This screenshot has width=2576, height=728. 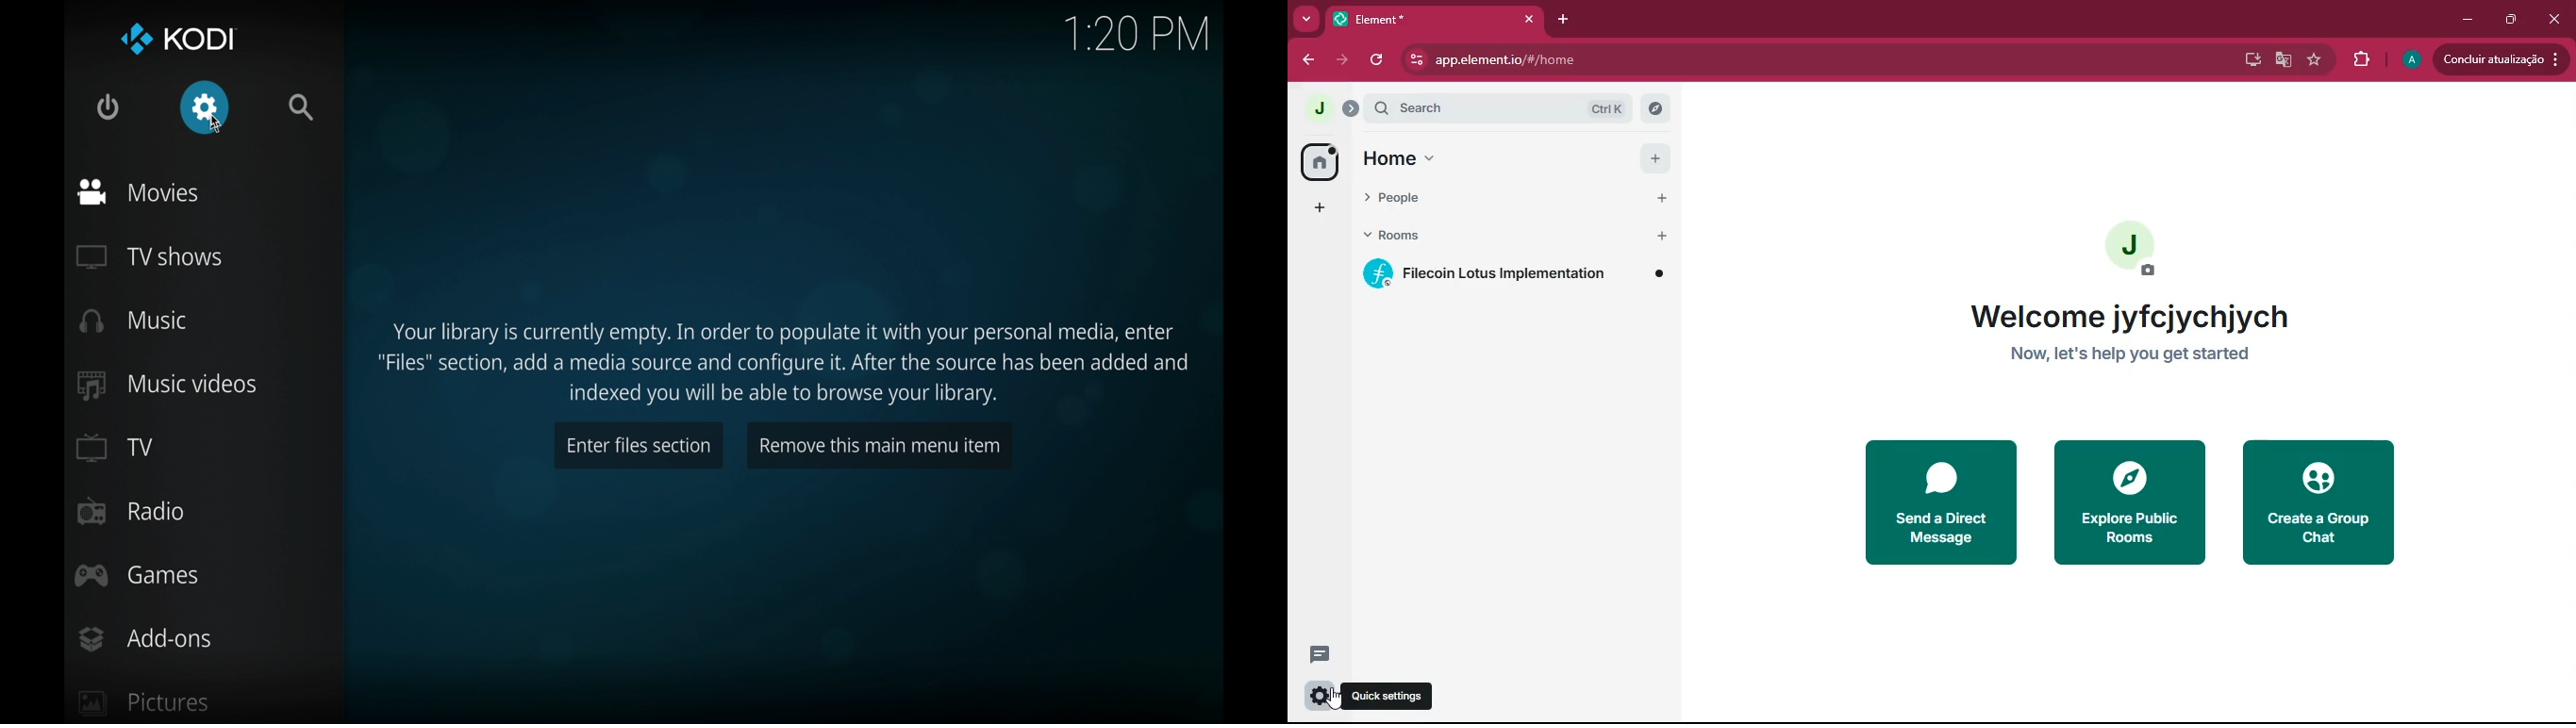 What do you see at coordinates (1138, 35) in the screenshot?
I see `time` at bounding box center [1138, 35].